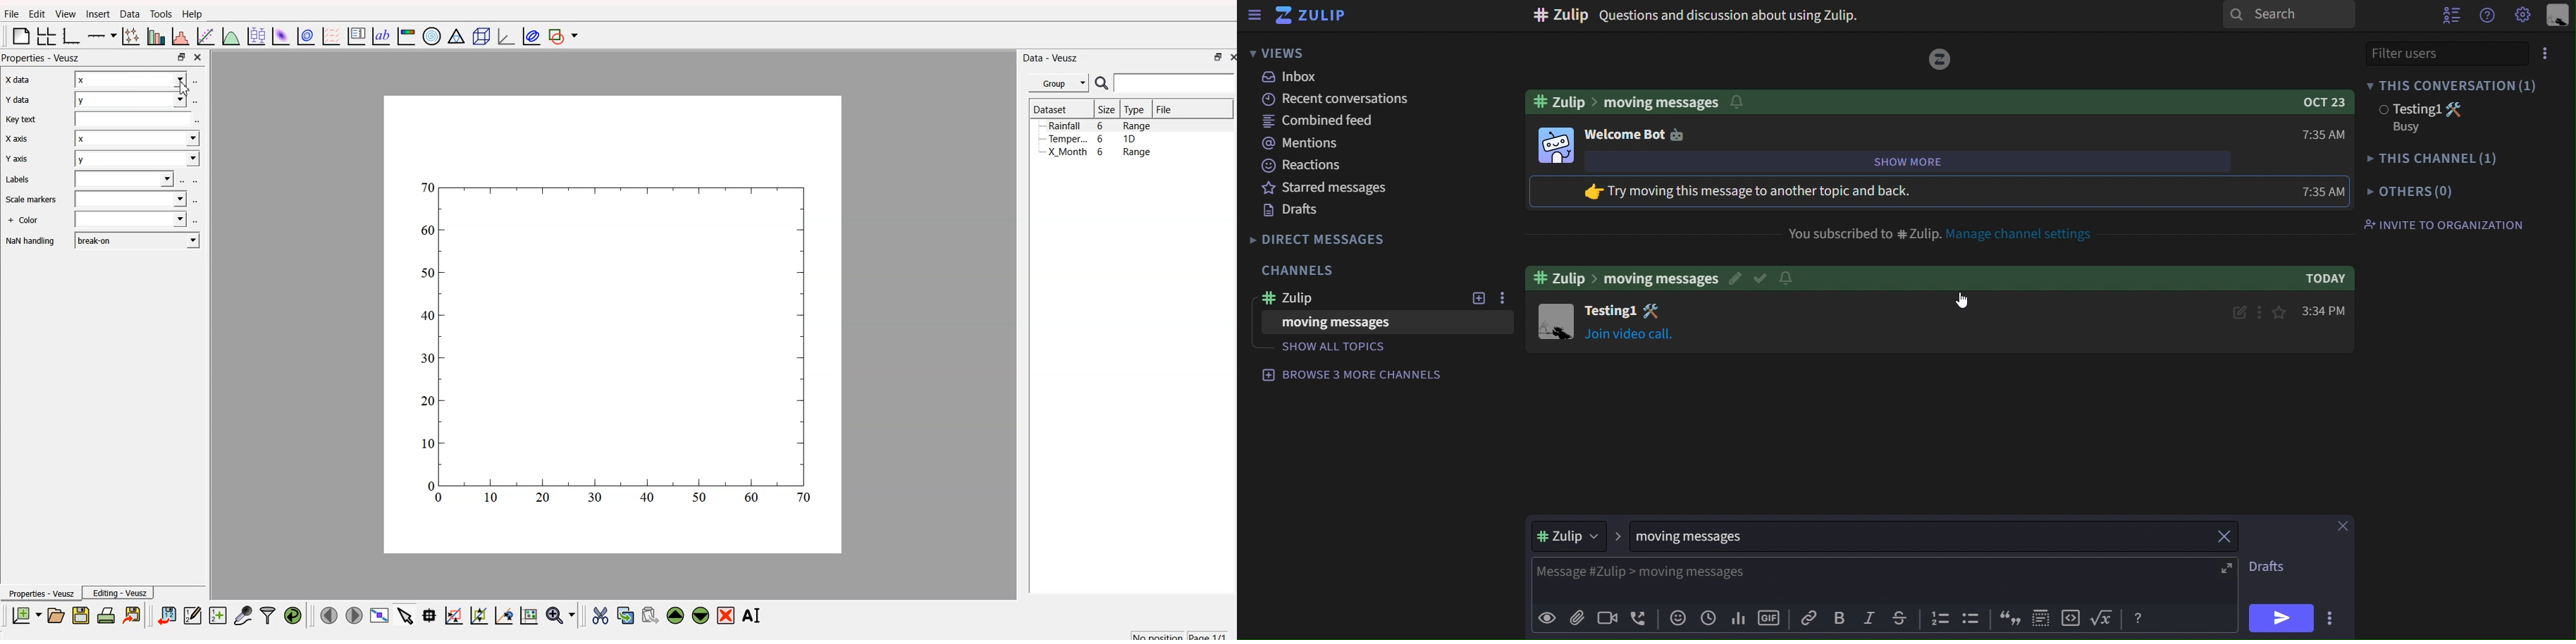 Image resolution: width=2576 pixels, height=644 pixels. I want to click on icon, so click(1968, 617).